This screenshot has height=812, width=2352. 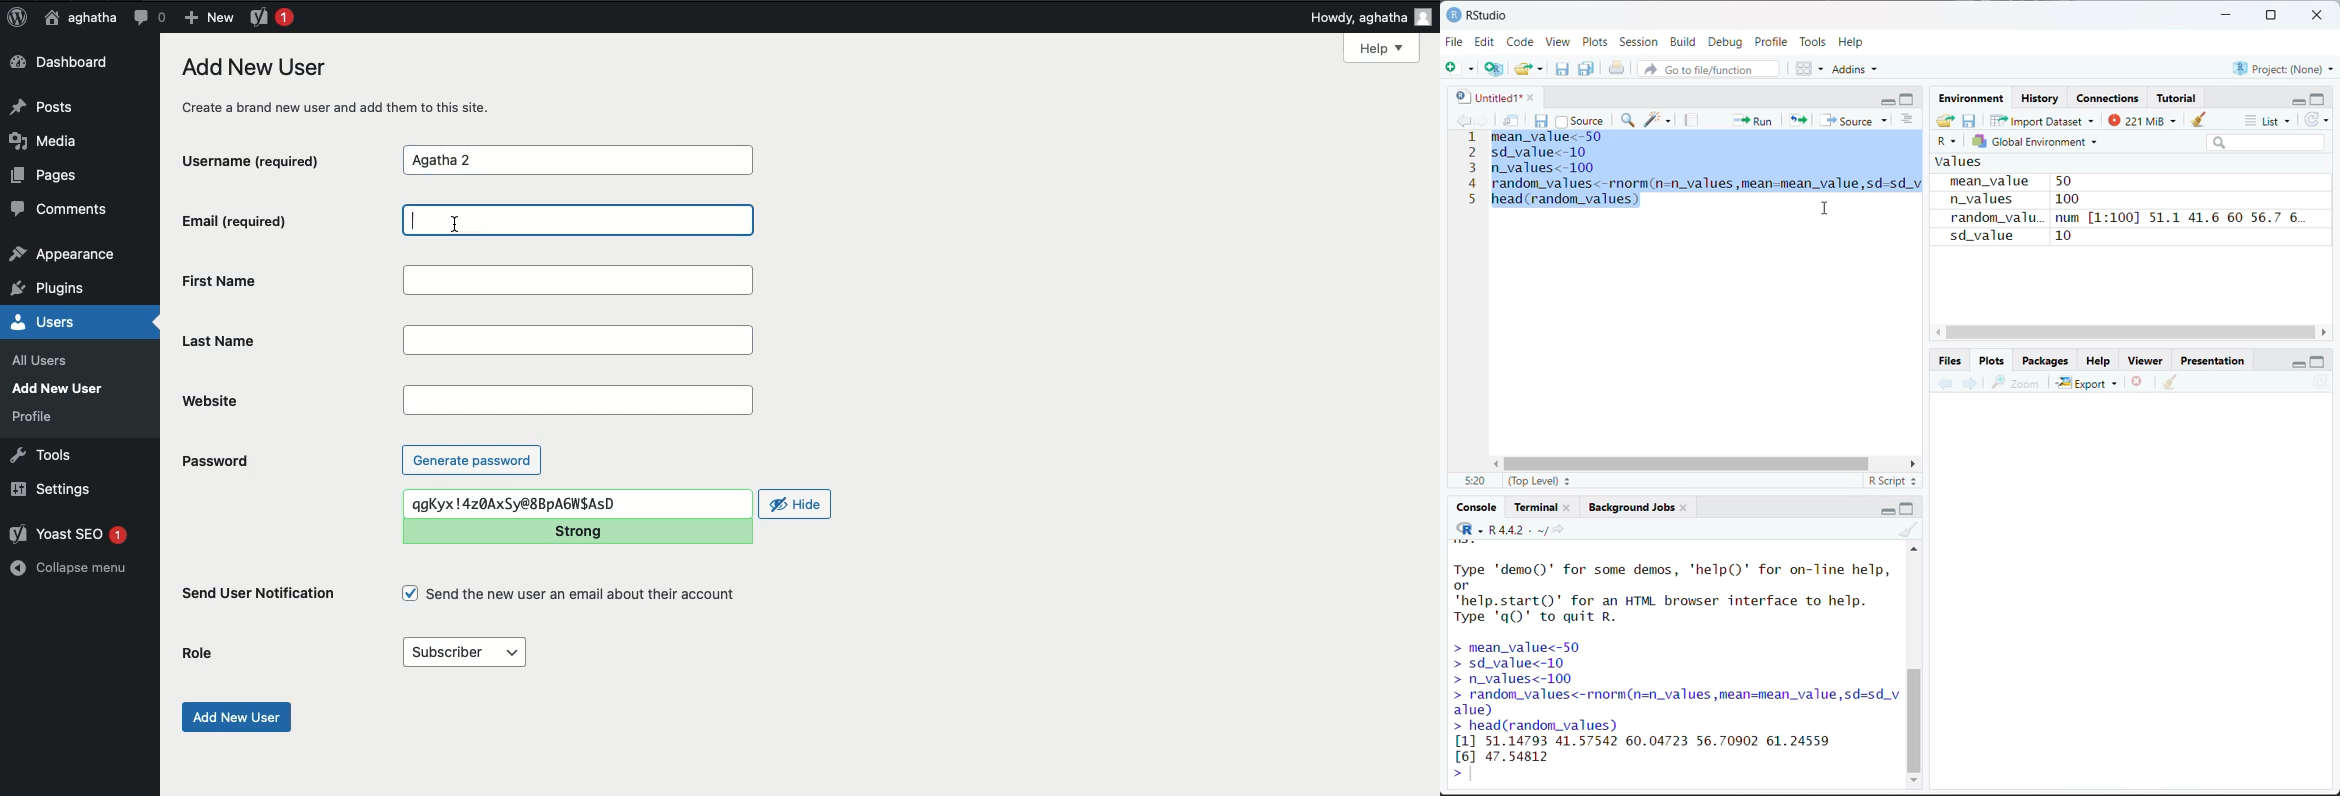 I want to click on go backward to previous source location, so click(x=1463, y=122).